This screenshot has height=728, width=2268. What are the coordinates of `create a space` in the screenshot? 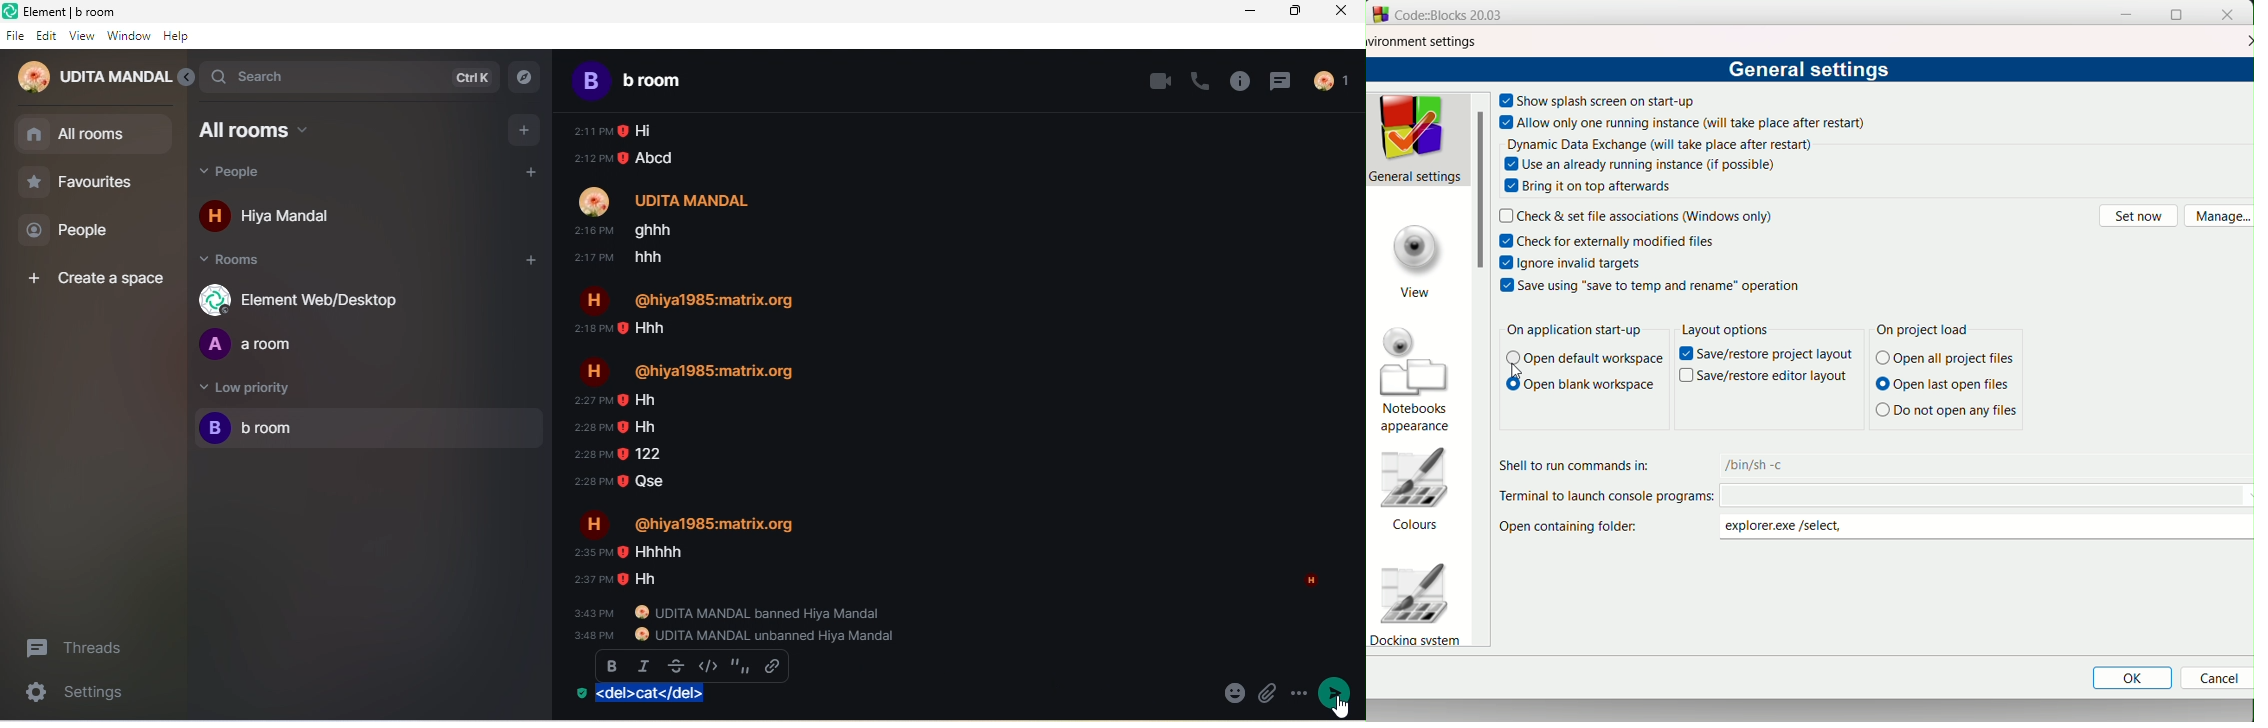 It's located at (100, 279).